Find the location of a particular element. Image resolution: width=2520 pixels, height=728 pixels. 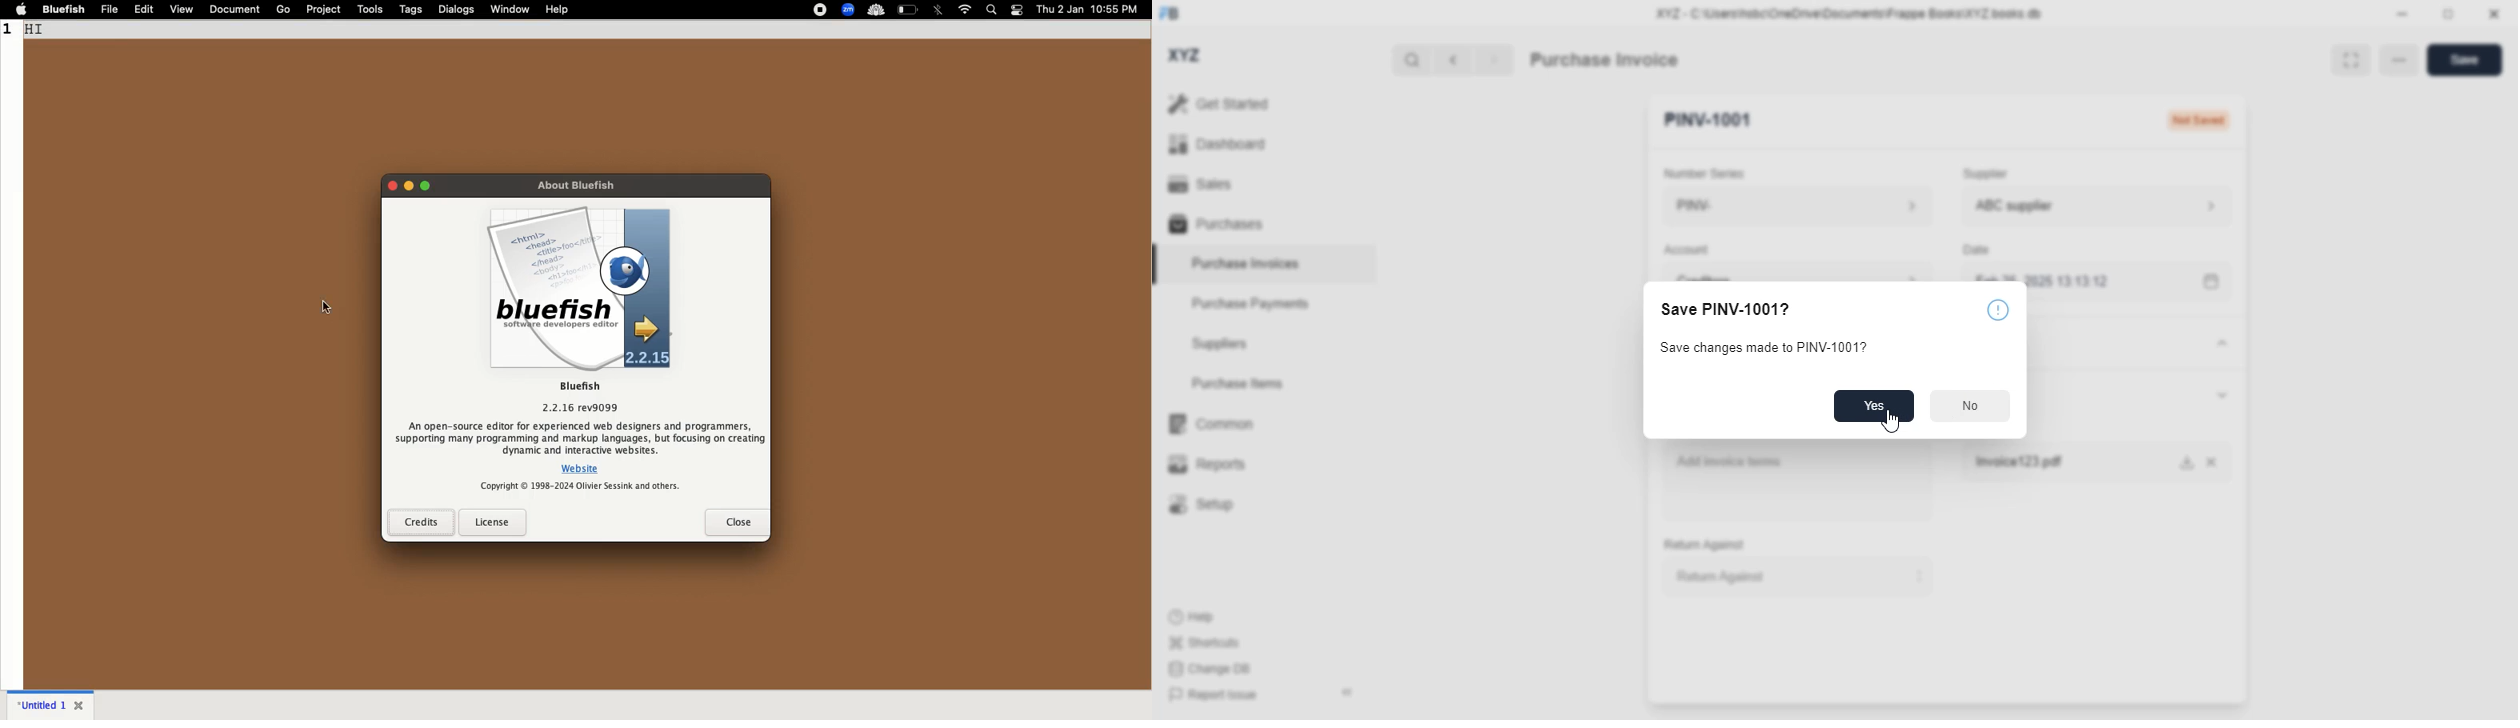

add invoice items is located at coordinates (1796, 481).